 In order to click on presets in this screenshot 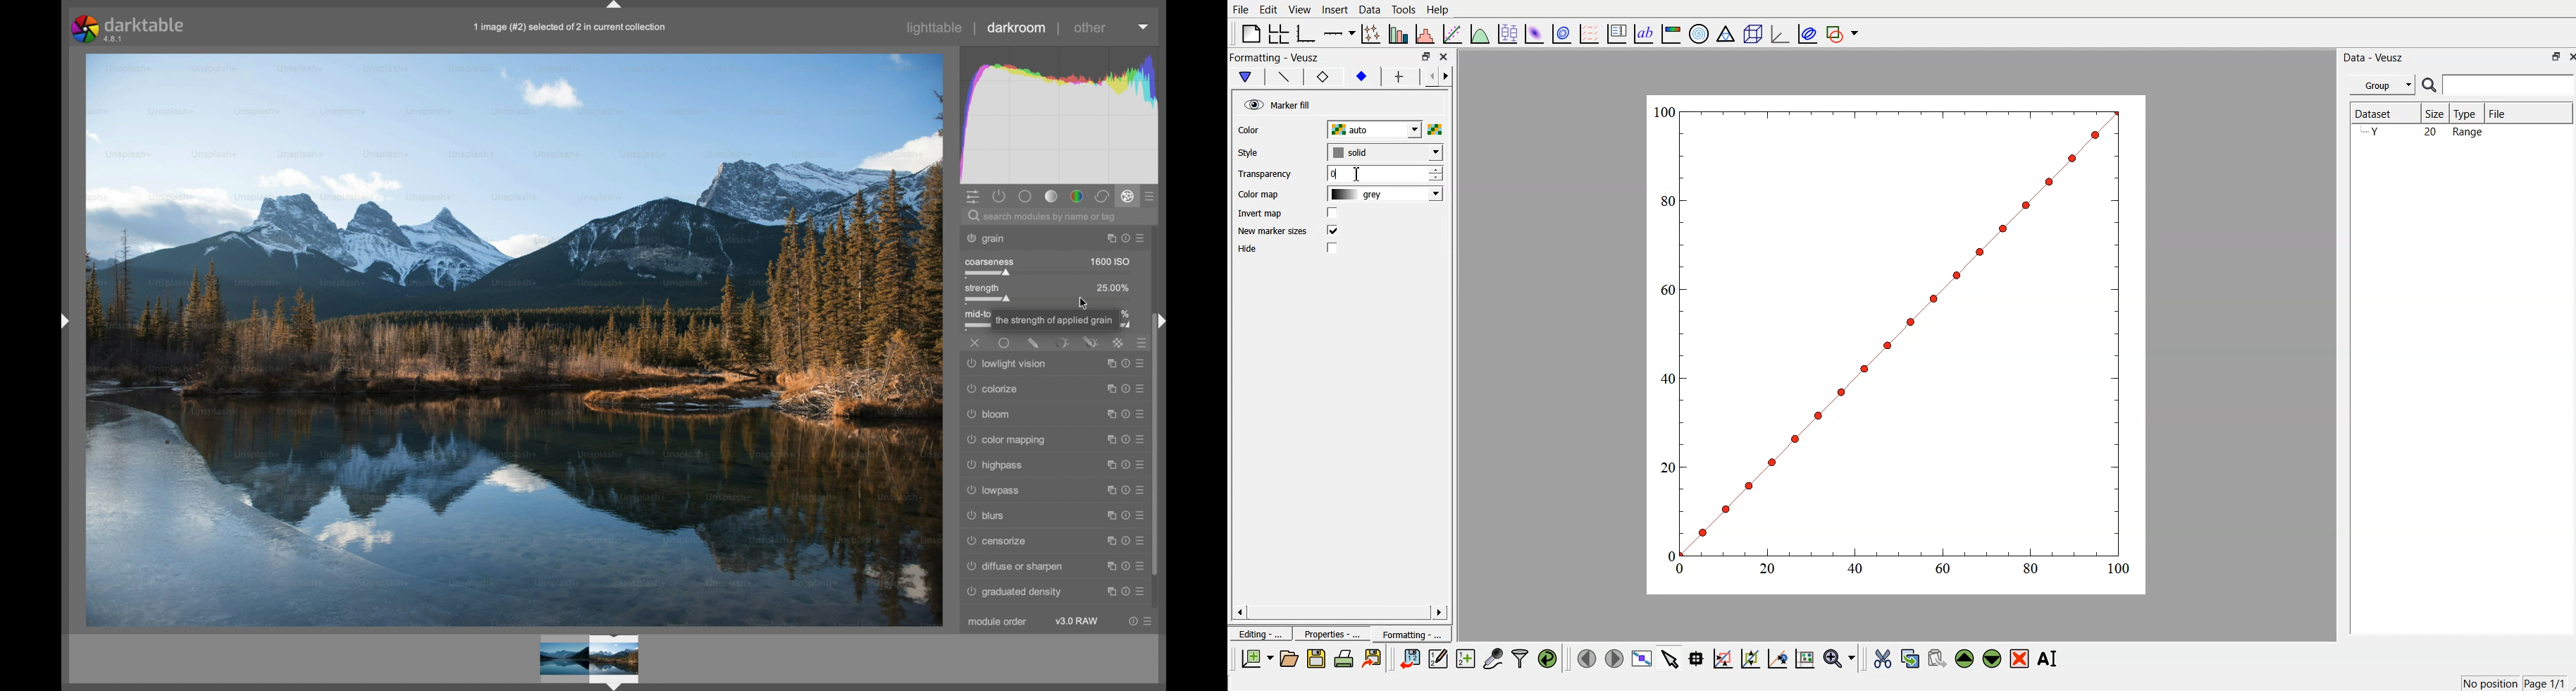, I will do `click(1143, 389)`.